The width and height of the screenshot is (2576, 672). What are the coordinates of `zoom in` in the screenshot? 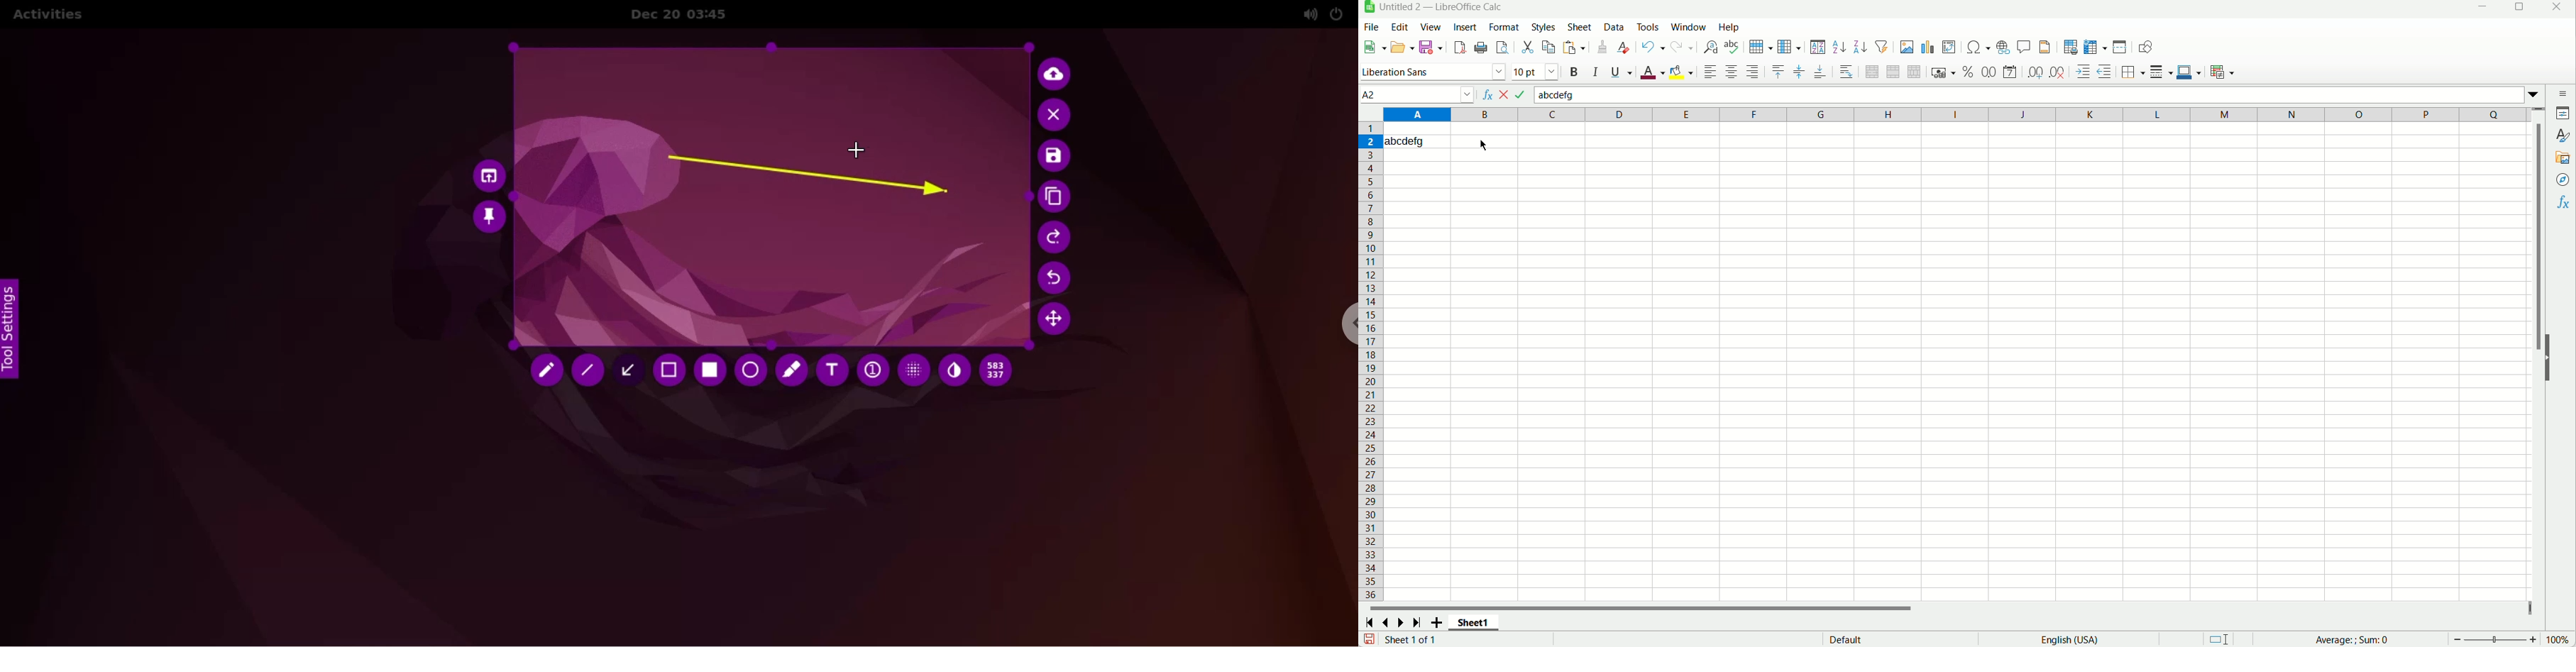 It's located at (2534, 639).